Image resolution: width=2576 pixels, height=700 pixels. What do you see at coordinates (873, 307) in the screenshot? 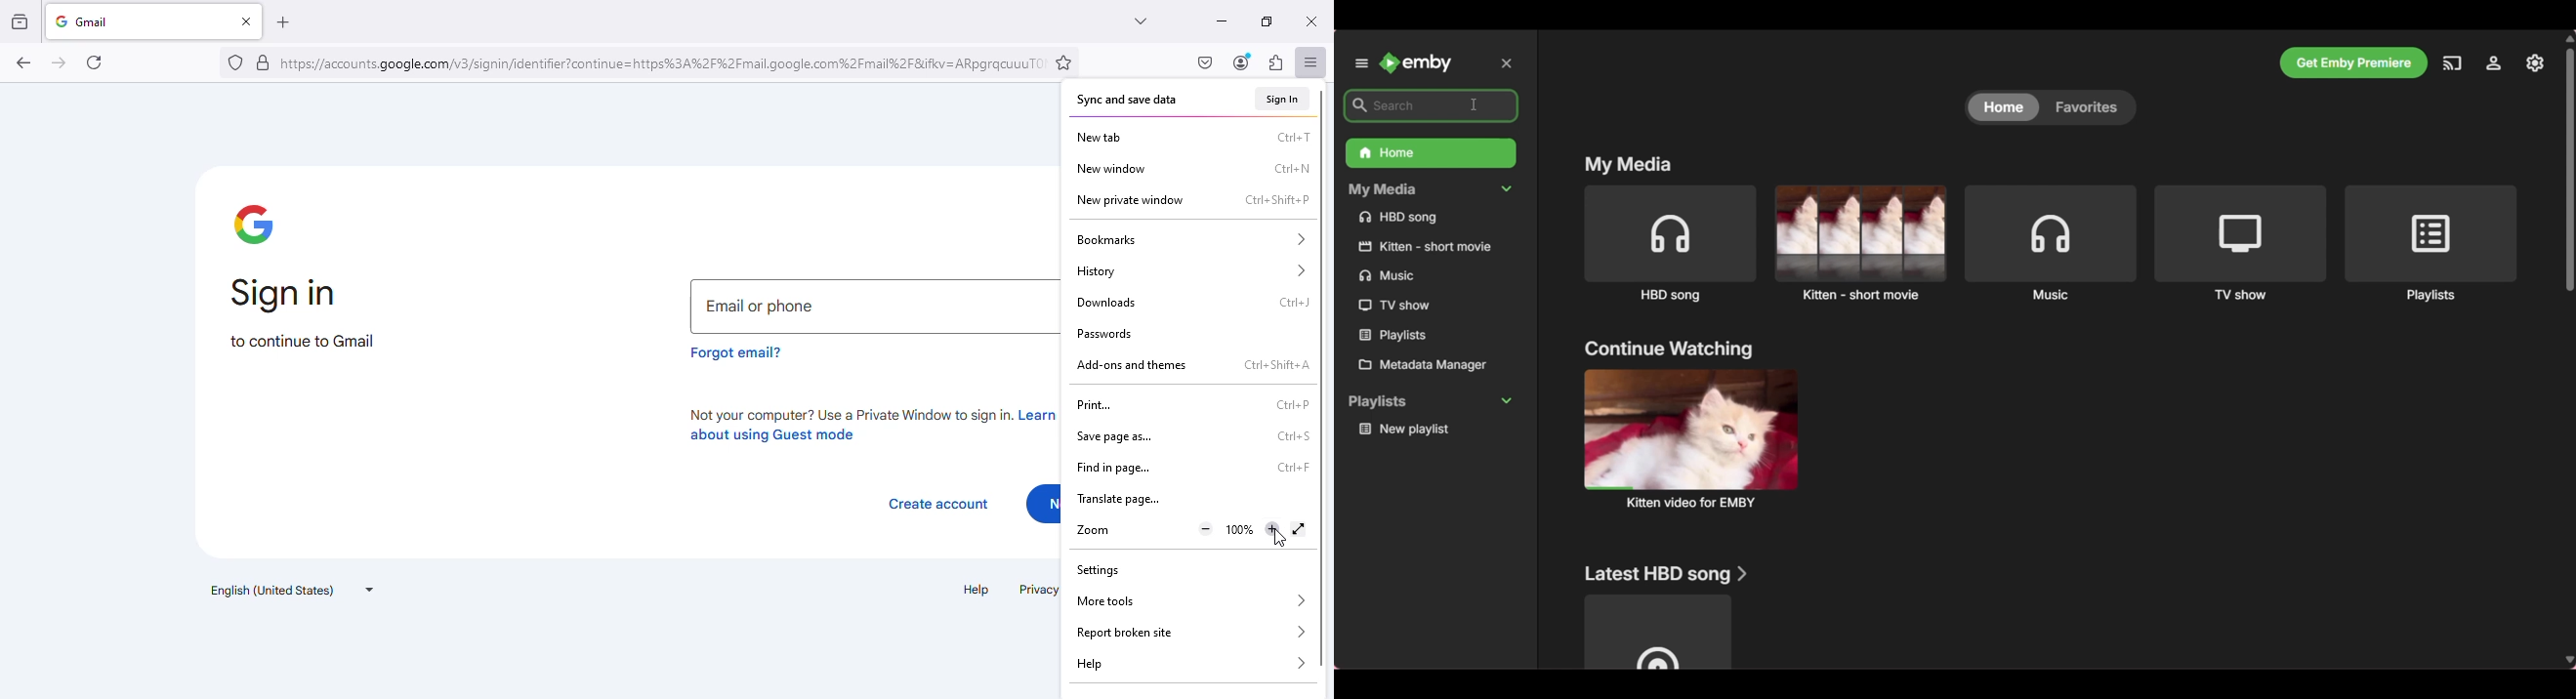
I see `email or phone` at bounding box center [873, 307].